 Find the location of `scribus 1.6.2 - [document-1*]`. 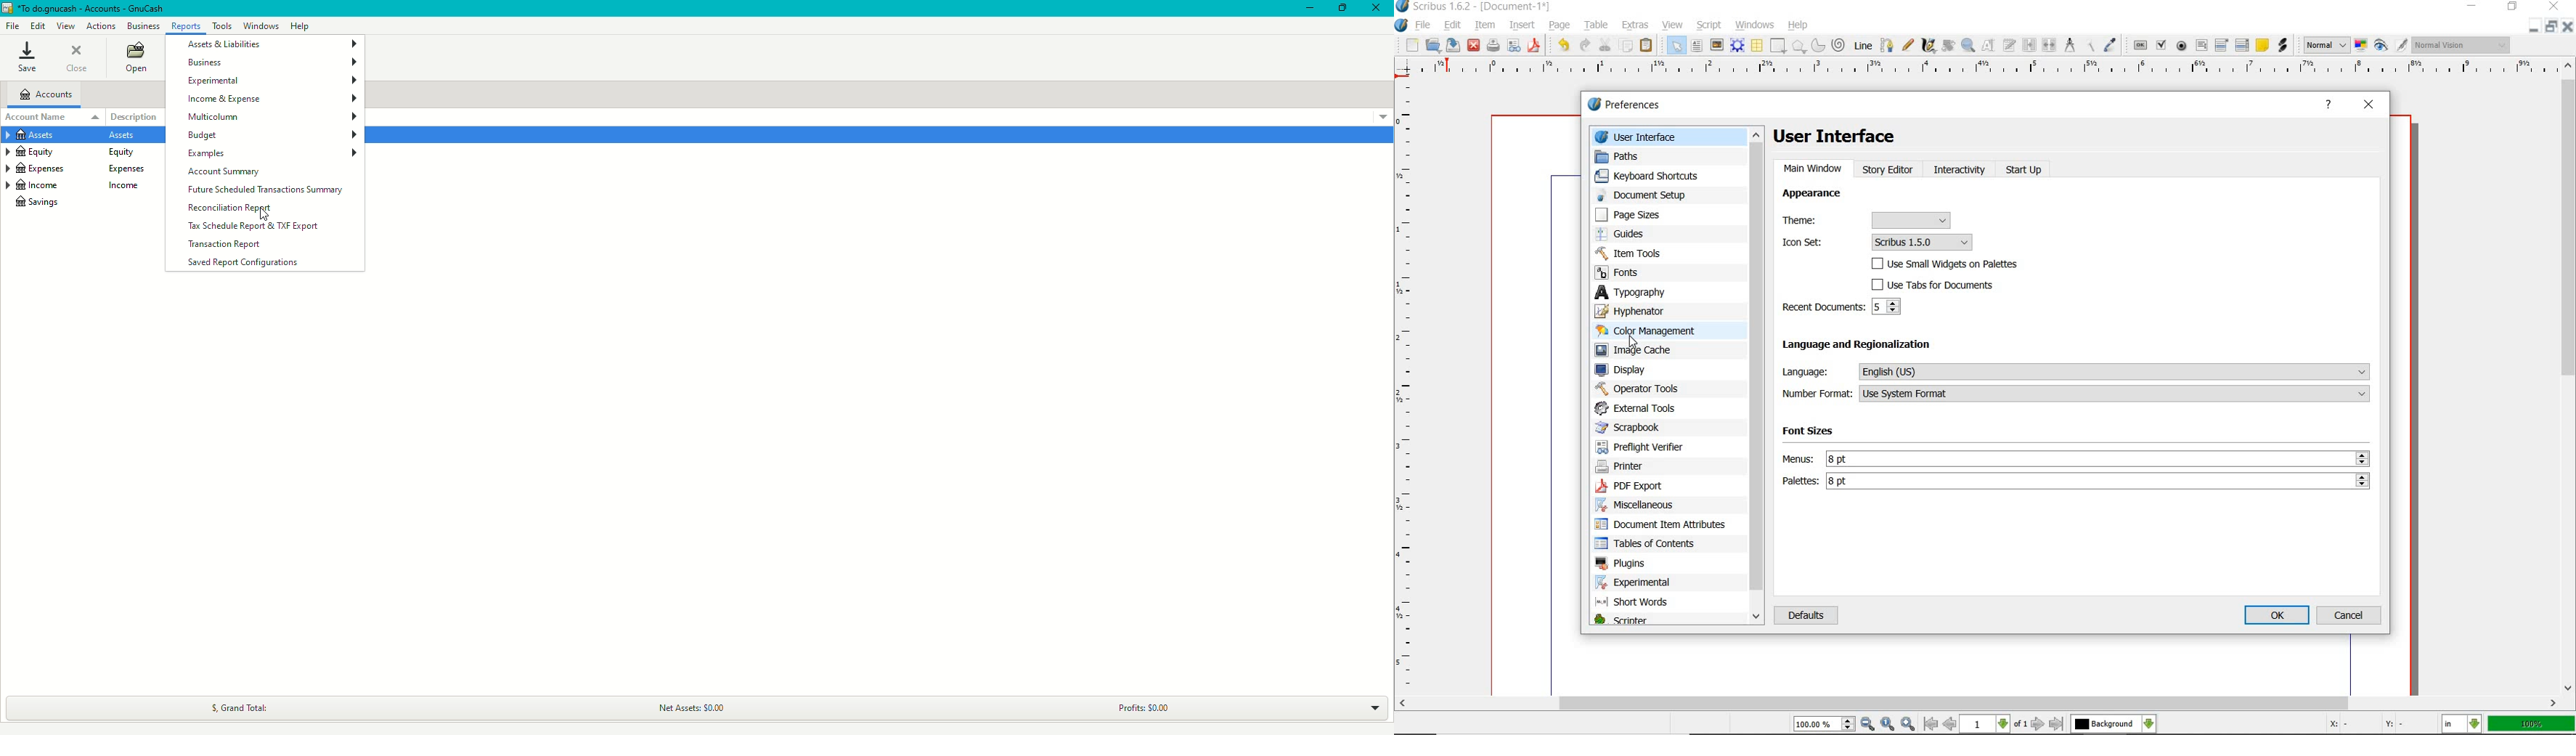

scribus 1.6.2 - [document-1*] is located at coordinates (1476, 7).